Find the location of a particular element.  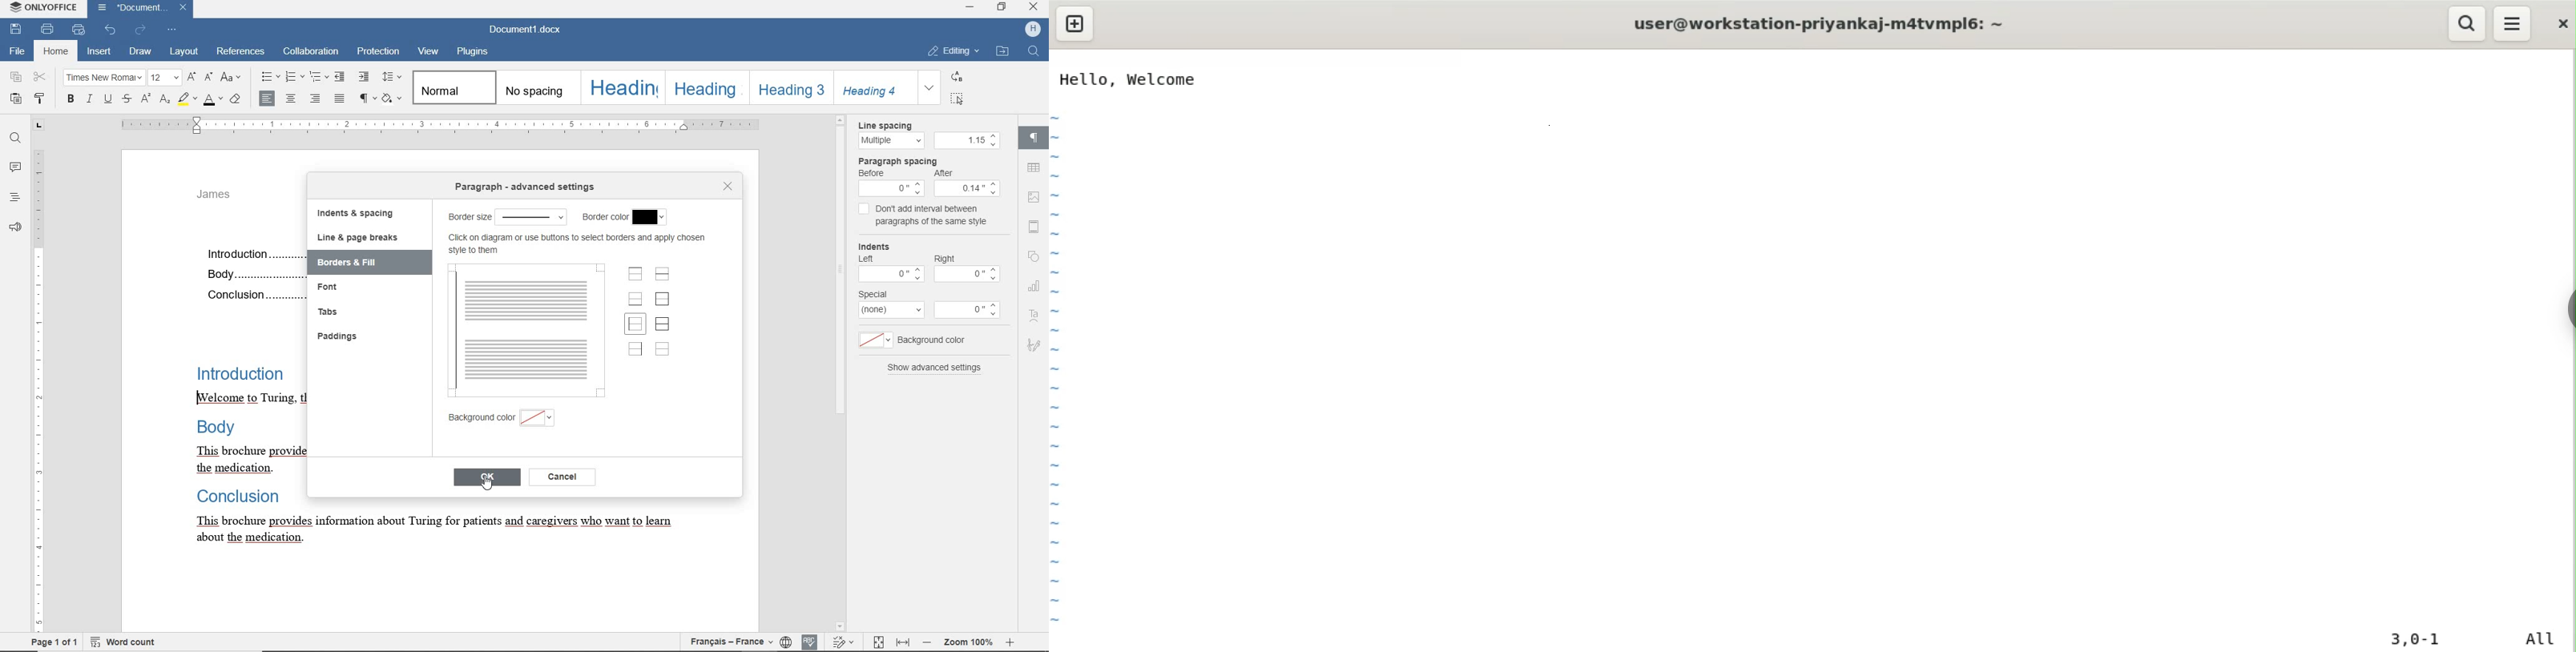

decrease indent is located at coordinates (340, 77).